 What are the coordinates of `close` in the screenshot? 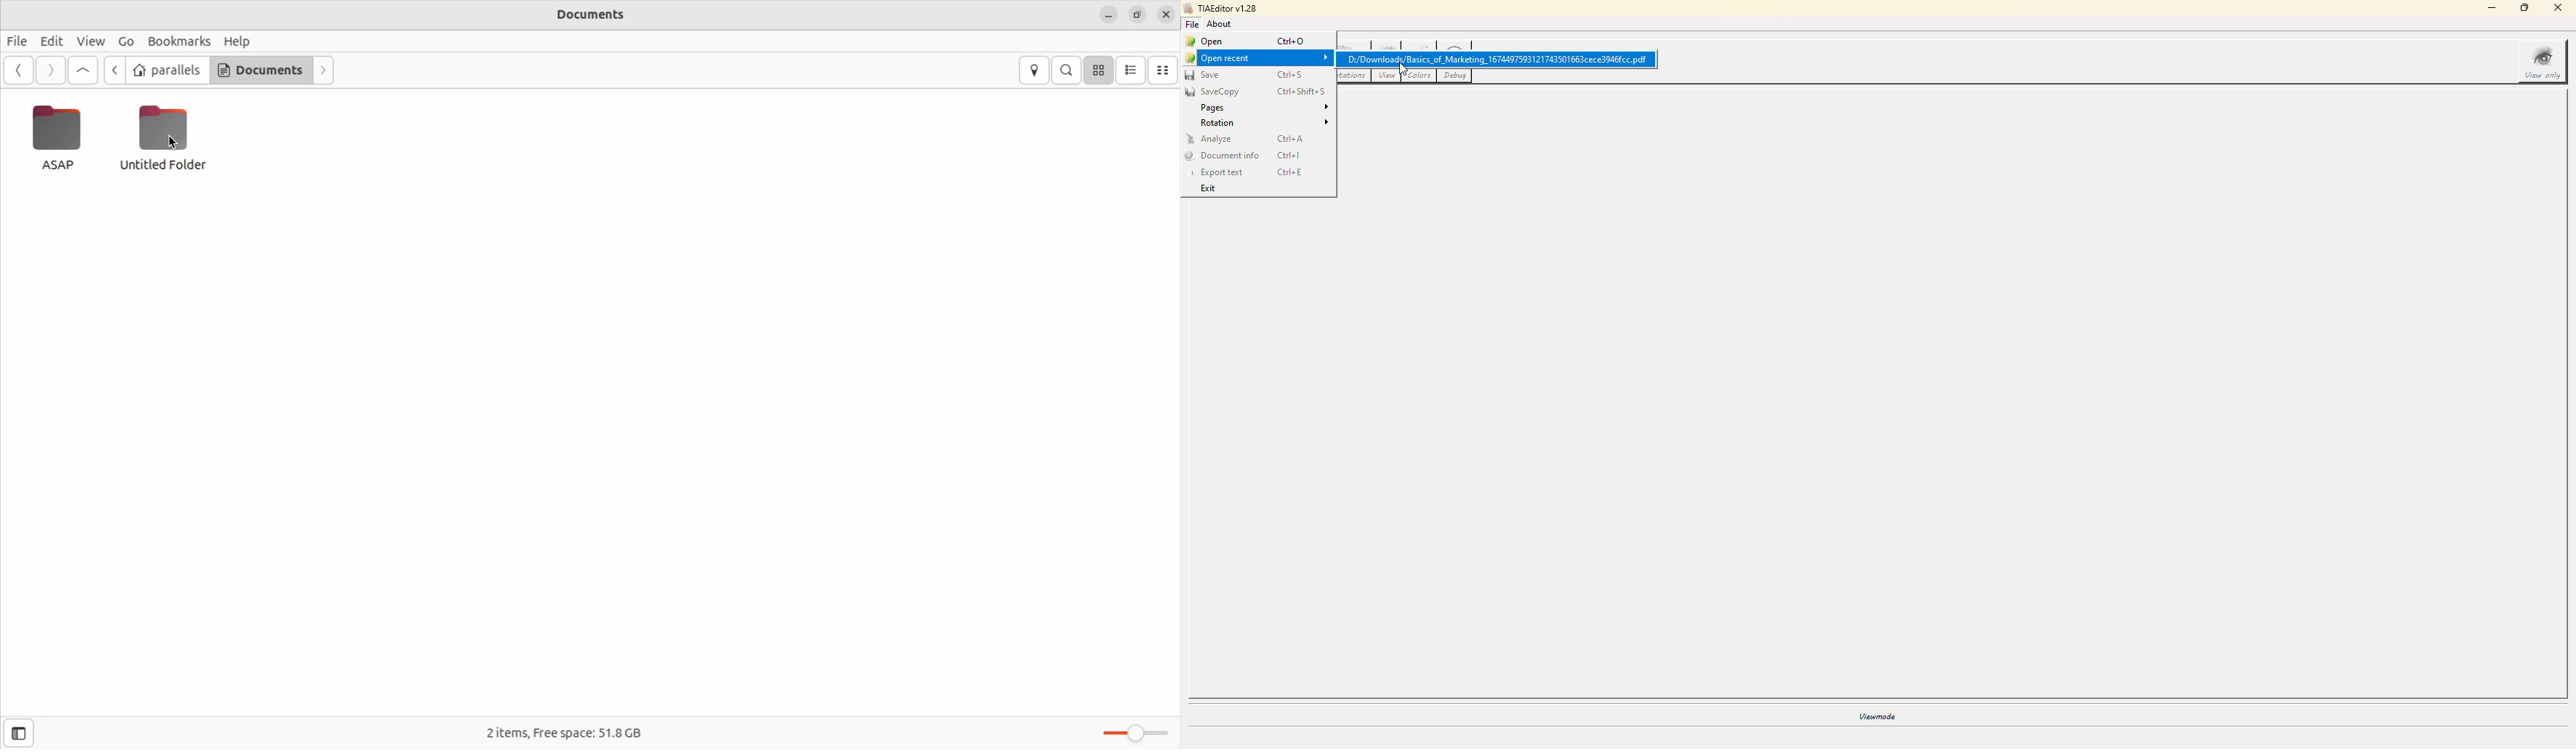 It's located at (2559, 9).